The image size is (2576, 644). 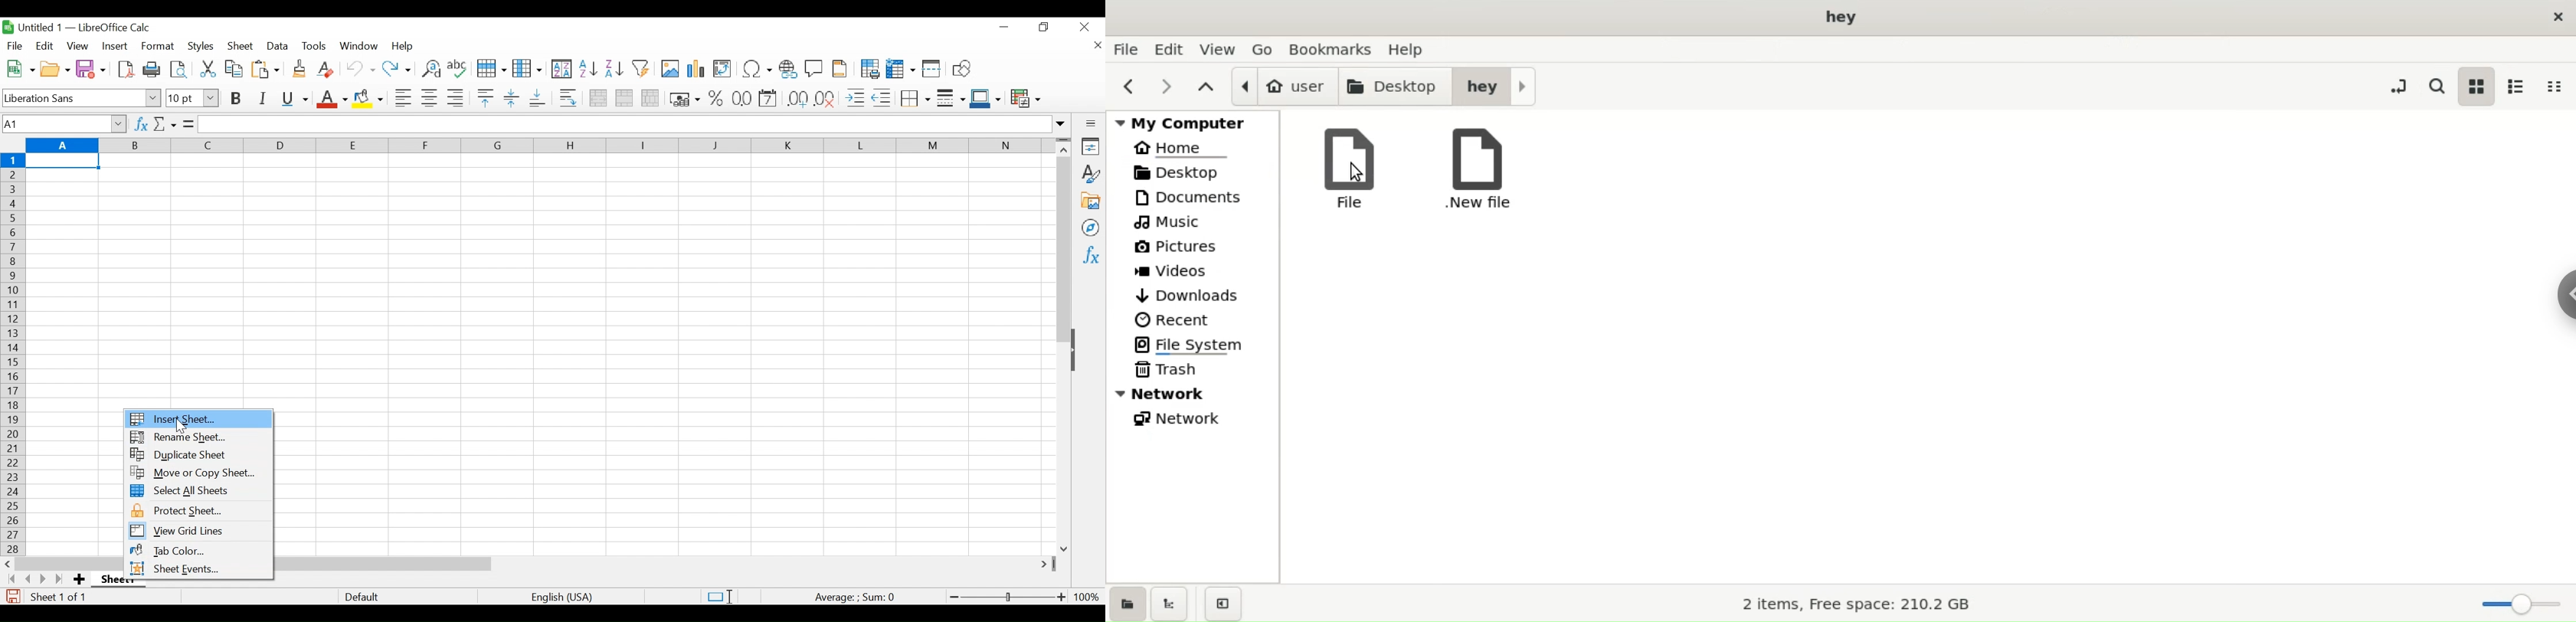 What do you see at coordinates (568, 98) in the screenshot?
I see `Wrap Text` at bounding box center [568, 98].